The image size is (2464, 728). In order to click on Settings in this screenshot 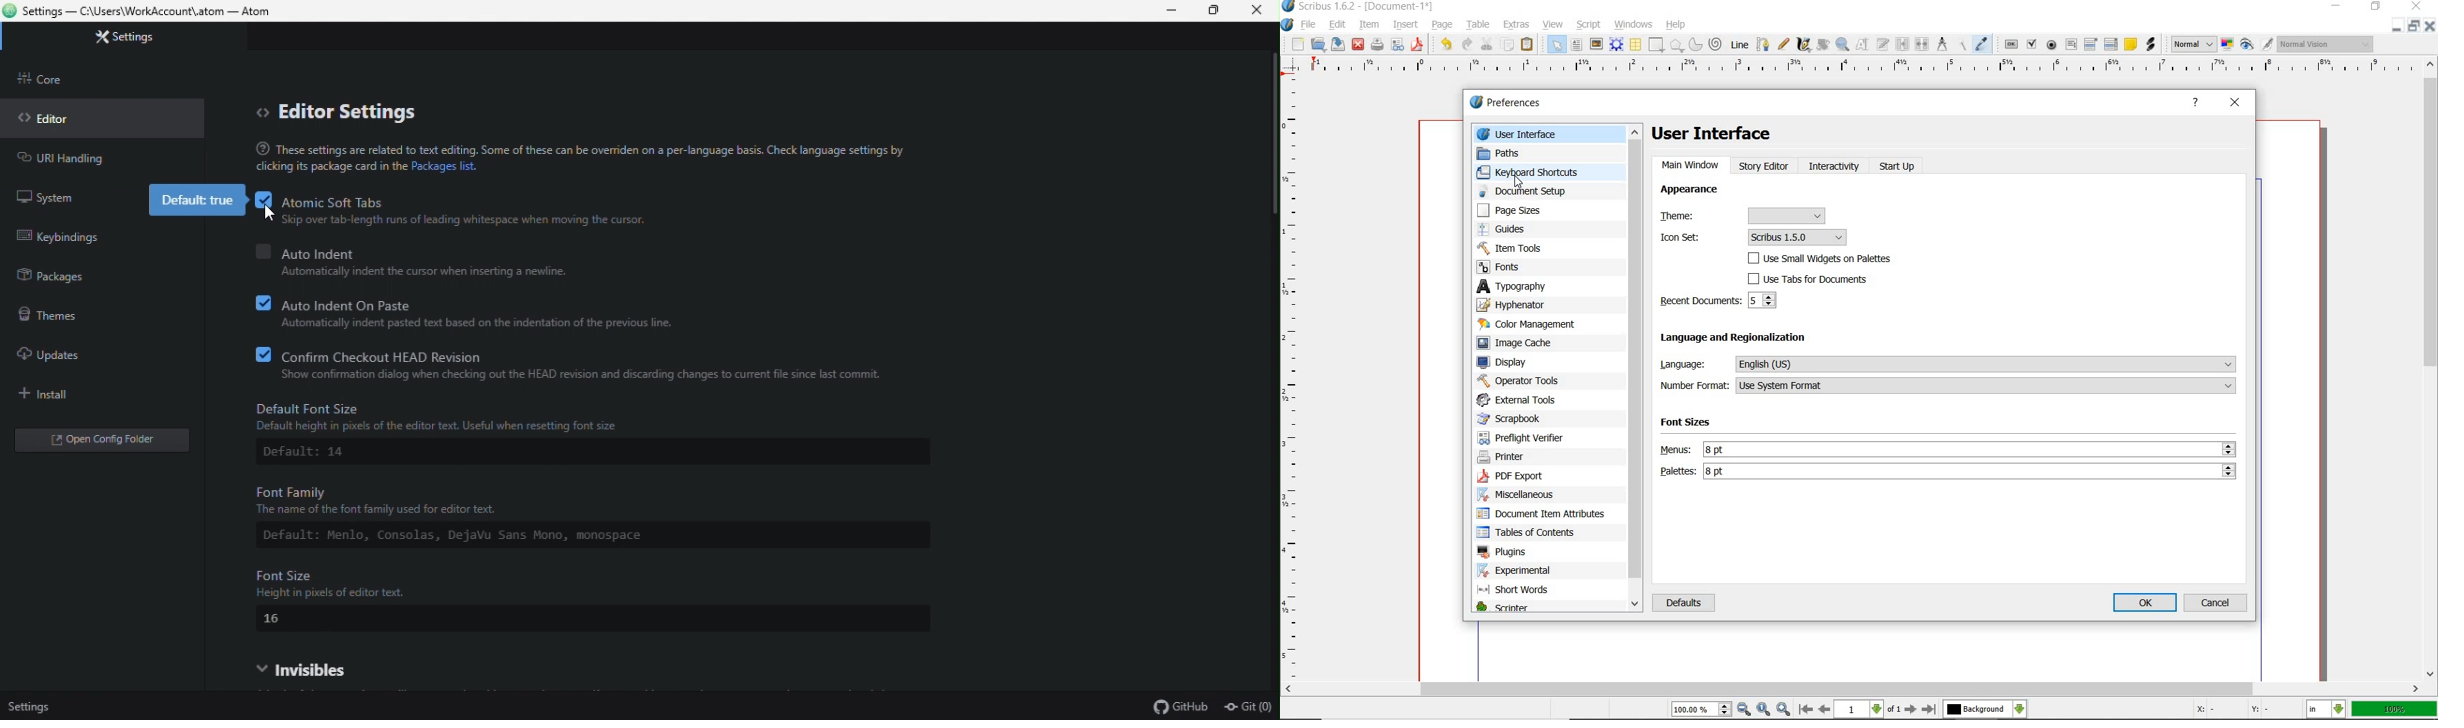, I will do `click(47, 707)`.